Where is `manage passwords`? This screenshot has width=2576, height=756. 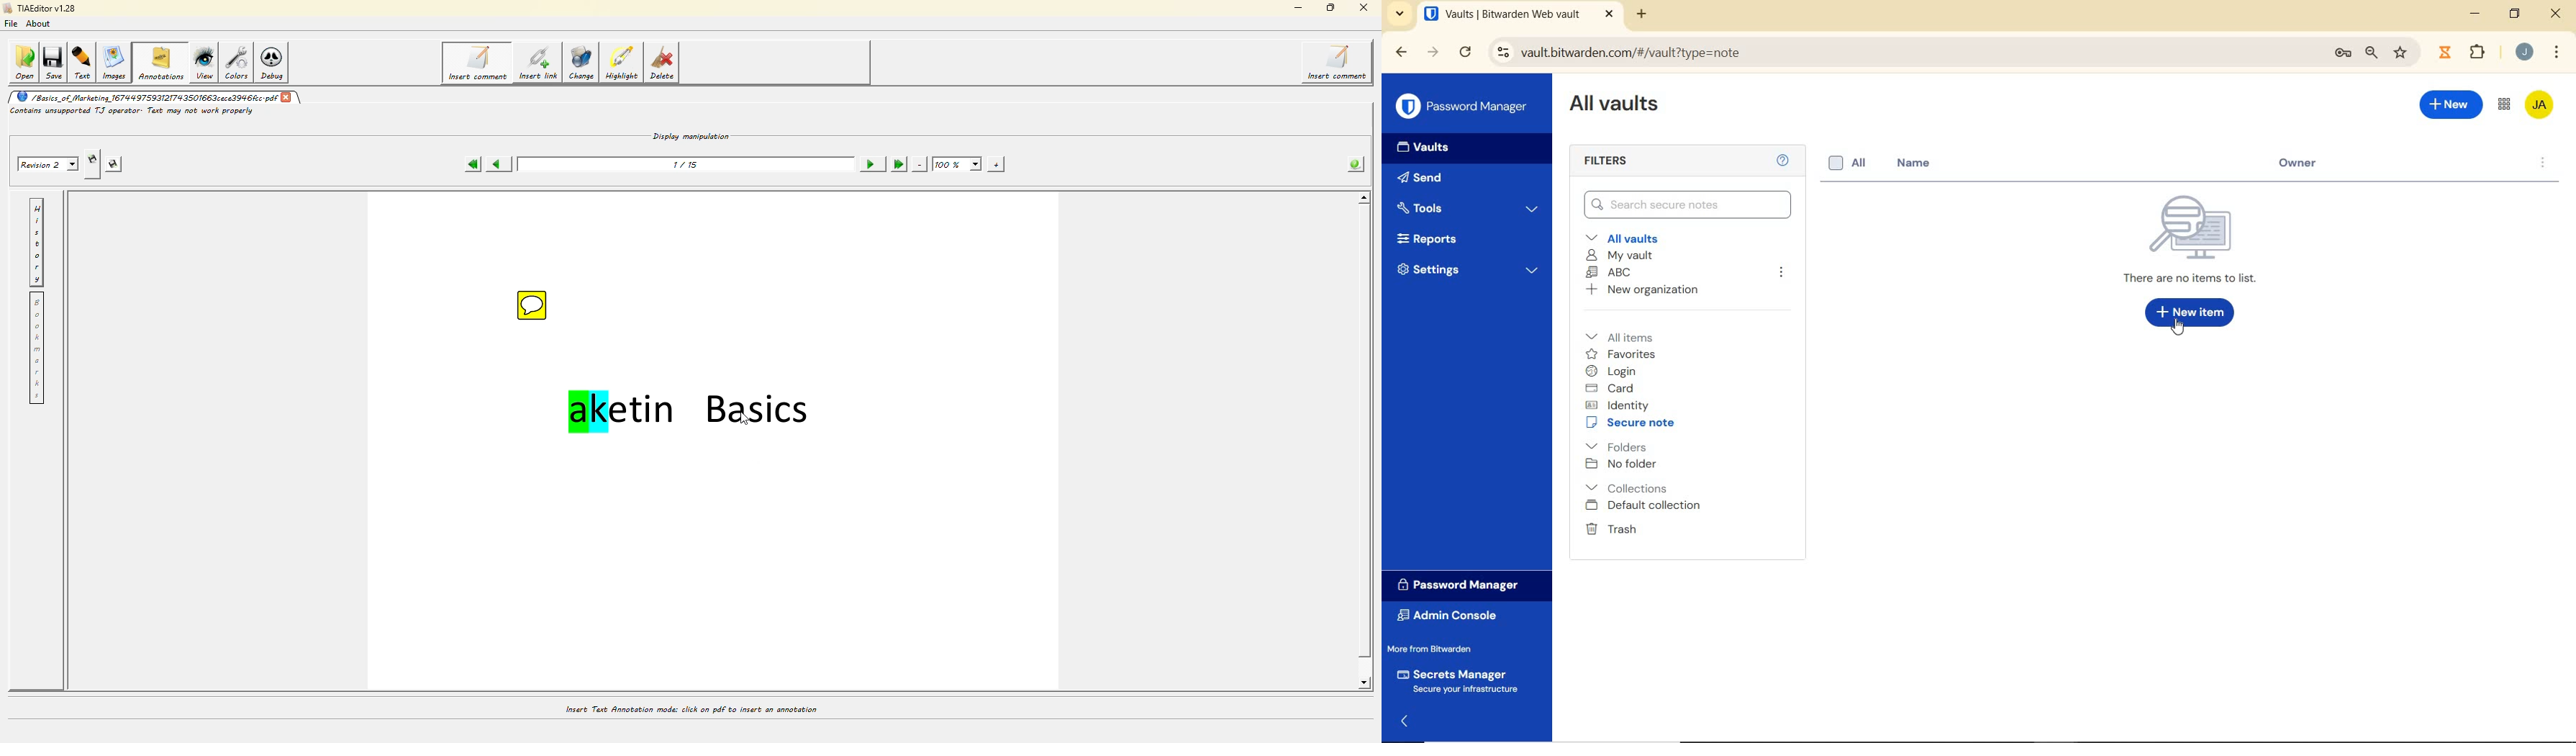 manage passwords is located at coordinates (2343, 56).